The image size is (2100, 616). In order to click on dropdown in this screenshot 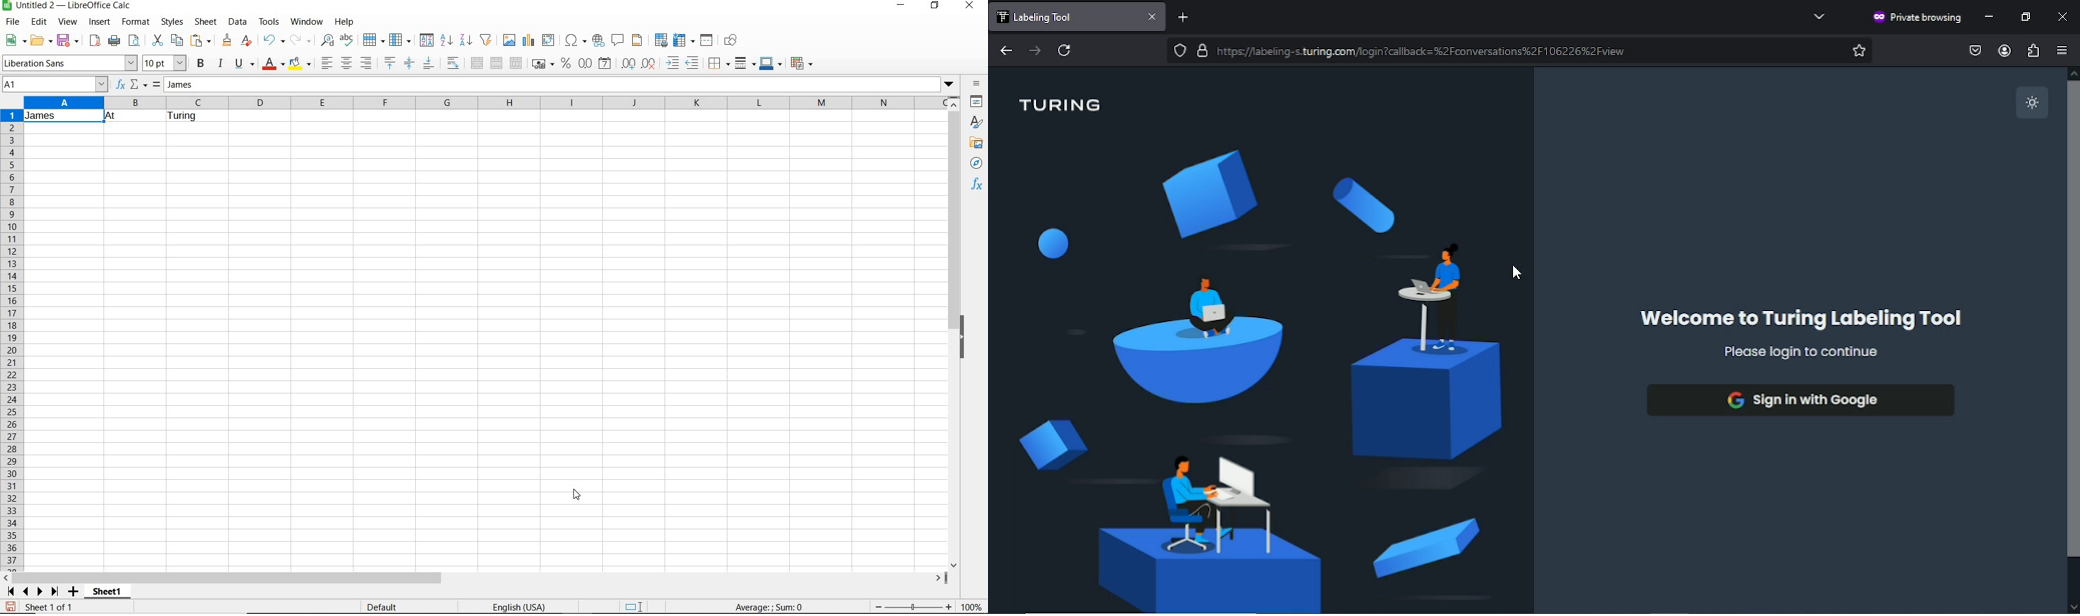, I will do `click(949, 85)`.